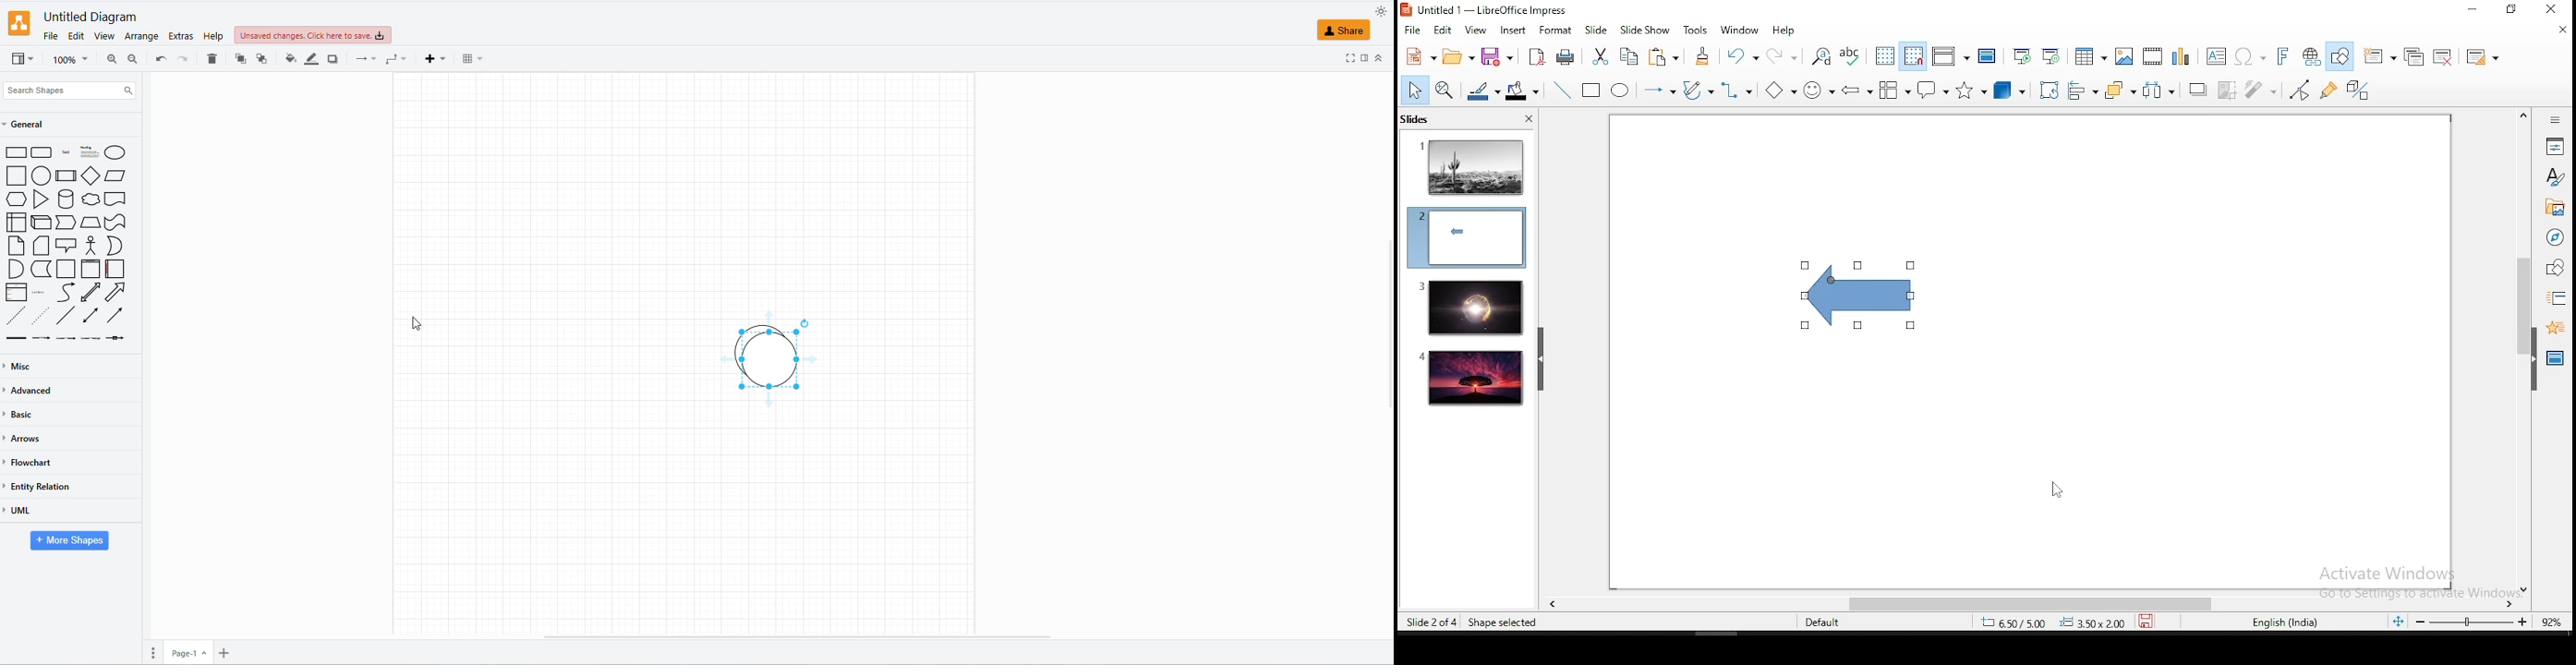  Describe the element at coordinates (148, 650) in the screenshot. I see `PAGES` at that location.